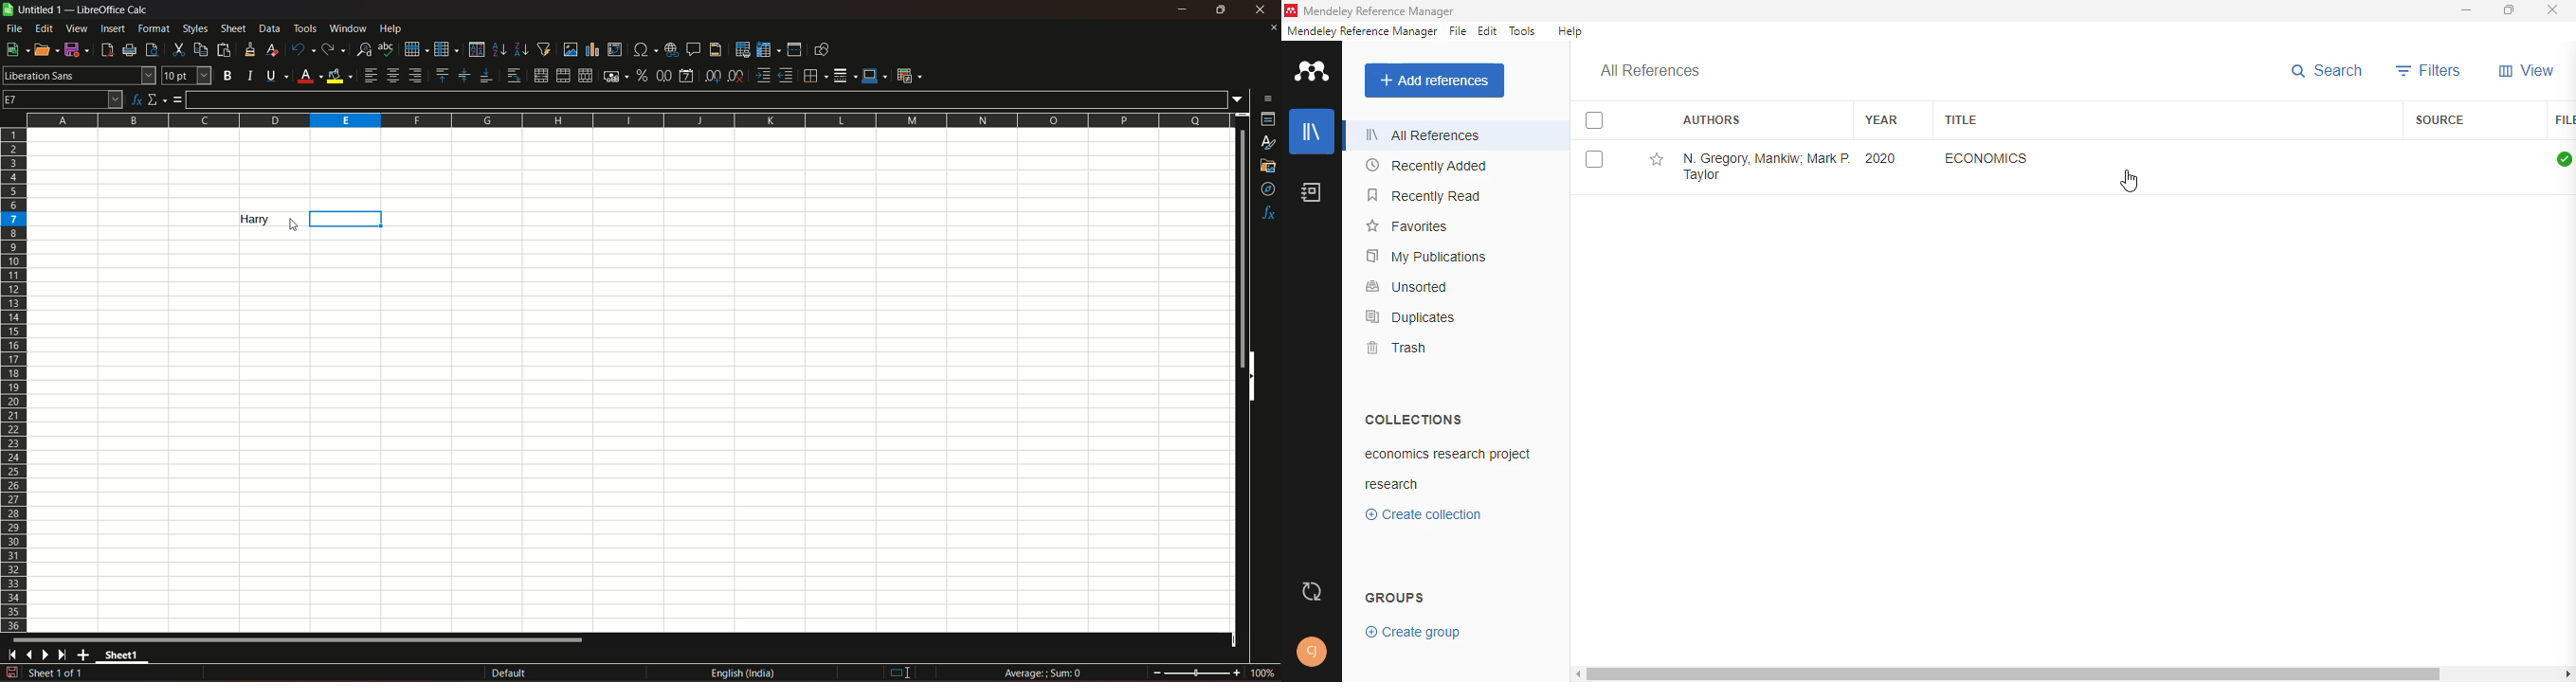 The image size is (2576, 700). Describe the element at coordinates (1414, 419) in the screenshot. I see `collections` at that location.